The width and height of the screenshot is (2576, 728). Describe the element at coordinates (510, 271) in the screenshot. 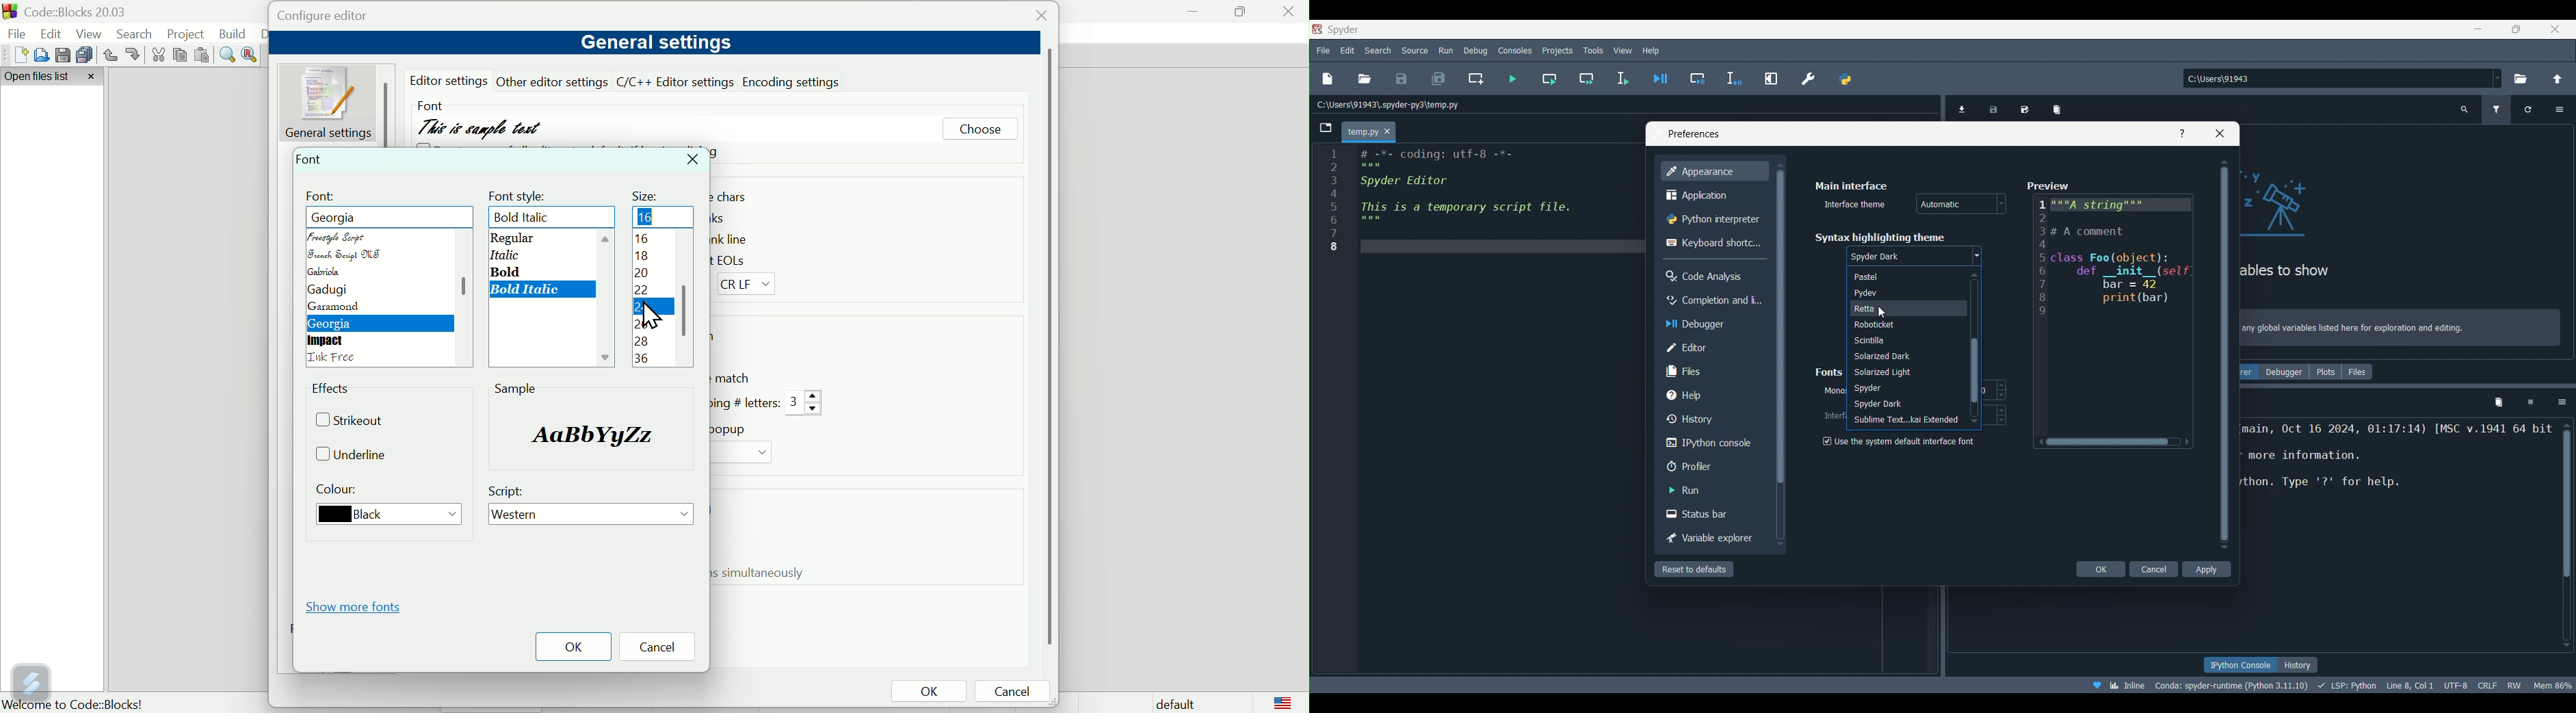

I see `bold` at that location.